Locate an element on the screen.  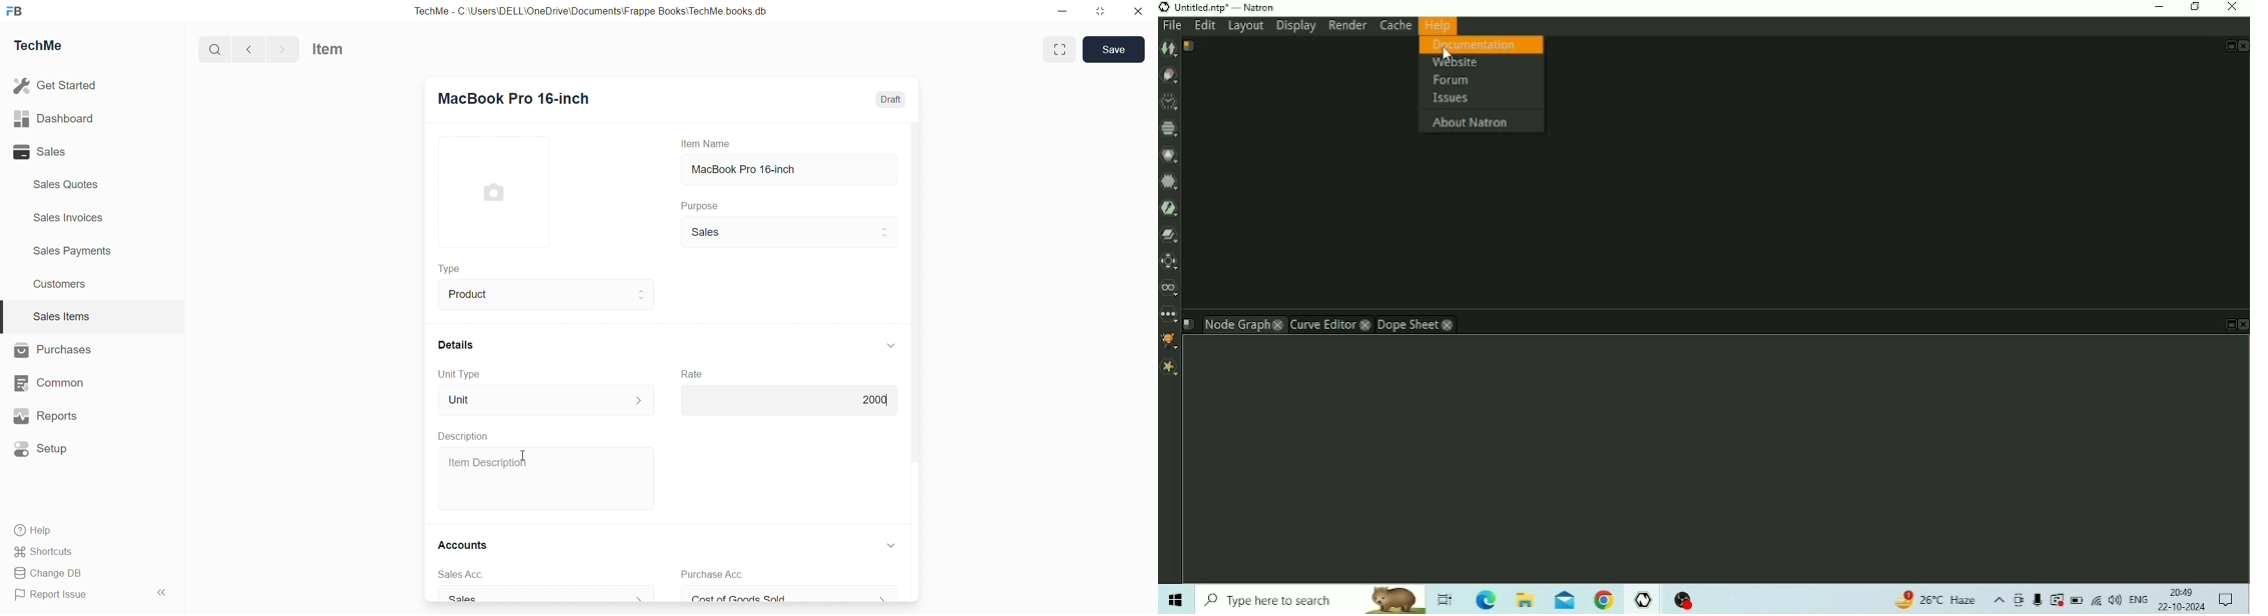
resize is located at coordinates (1100, 11).